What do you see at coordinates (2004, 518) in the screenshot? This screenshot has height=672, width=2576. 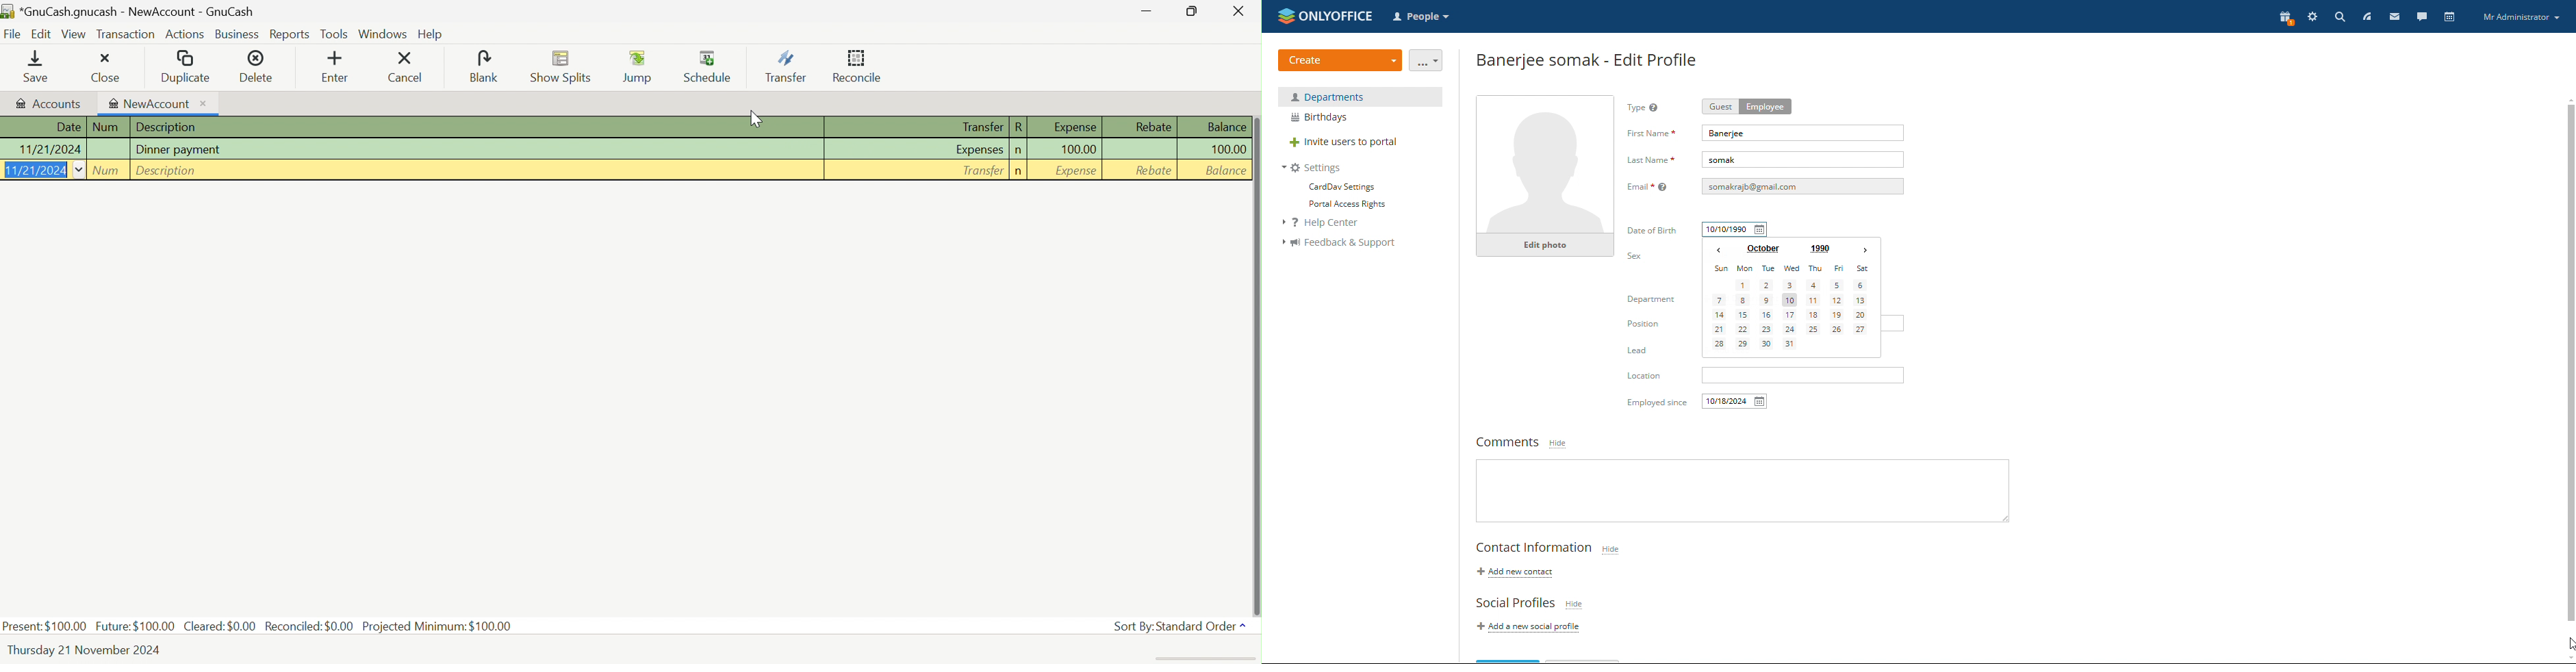 I see `resize` at bounding box center [2004, 518].